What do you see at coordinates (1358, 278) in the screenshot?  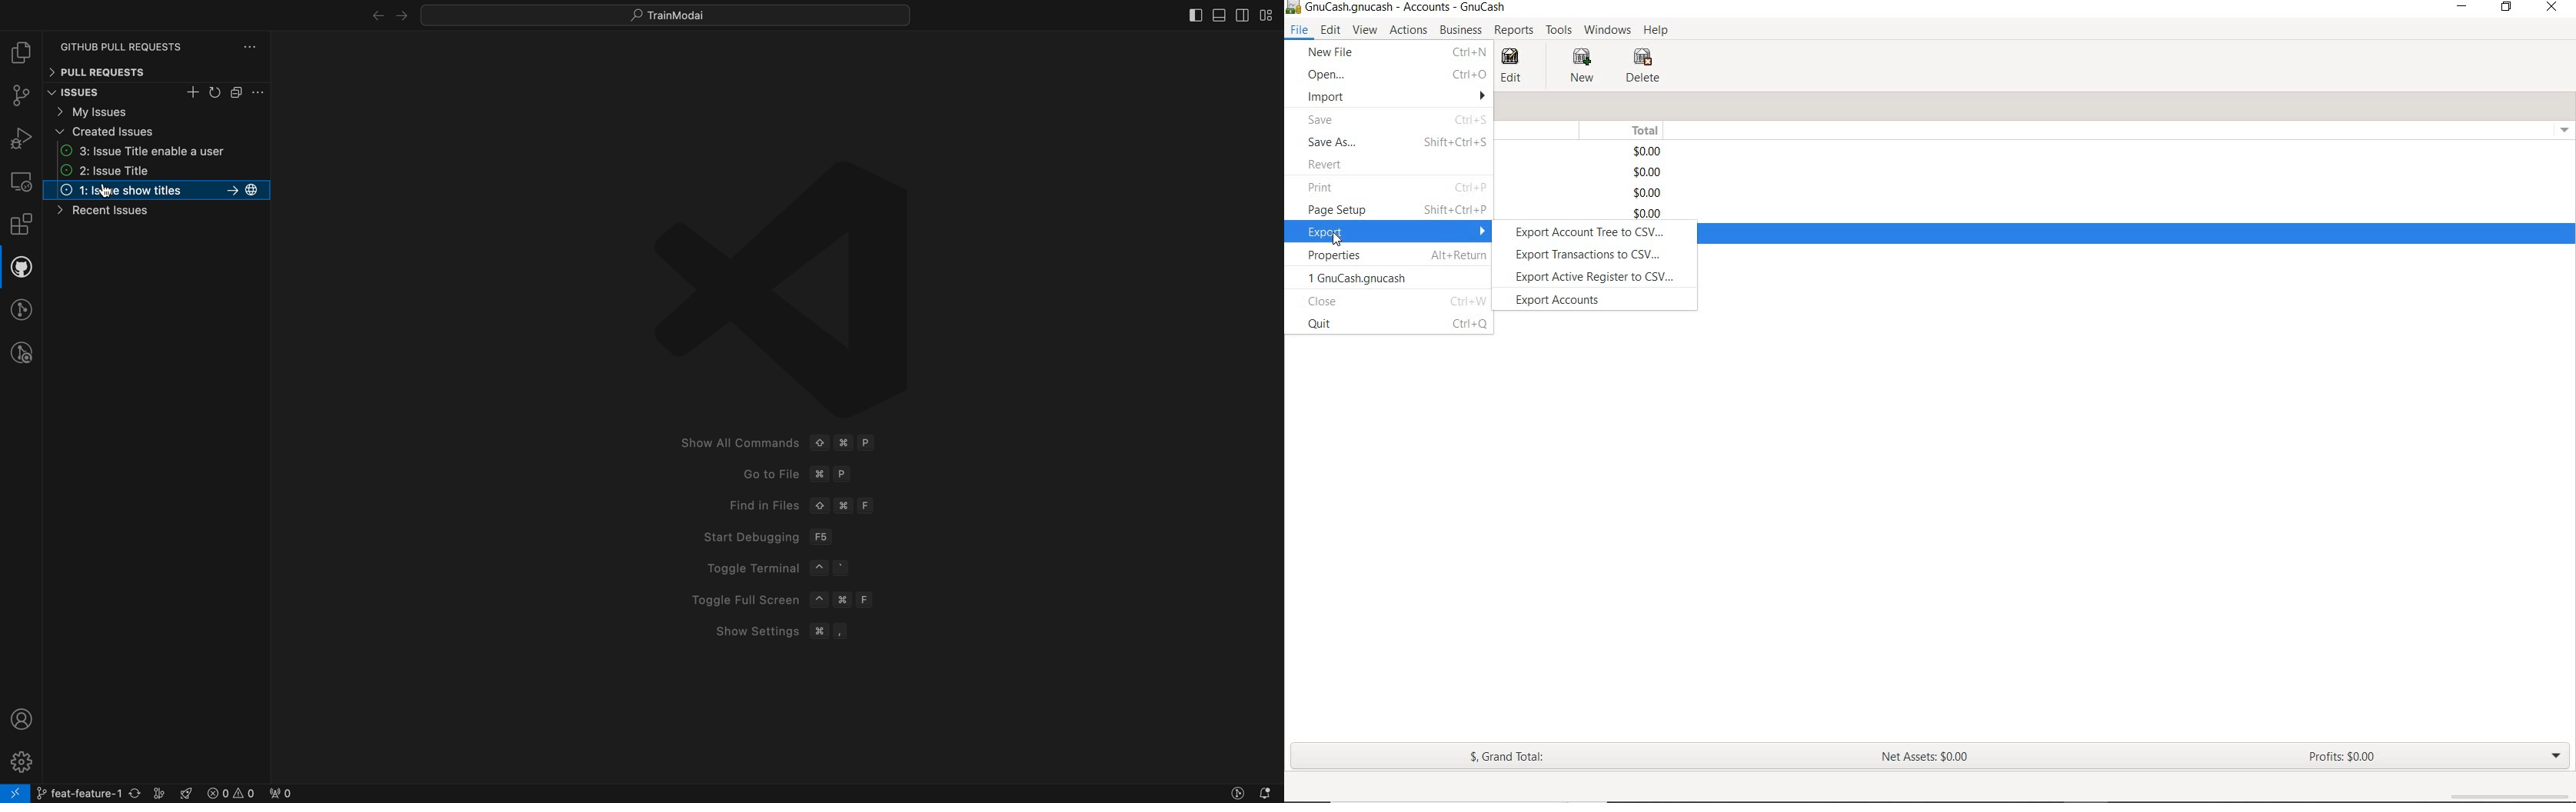 I see `1 GnuCash.gnucash` at bounding box center [1358, 278].